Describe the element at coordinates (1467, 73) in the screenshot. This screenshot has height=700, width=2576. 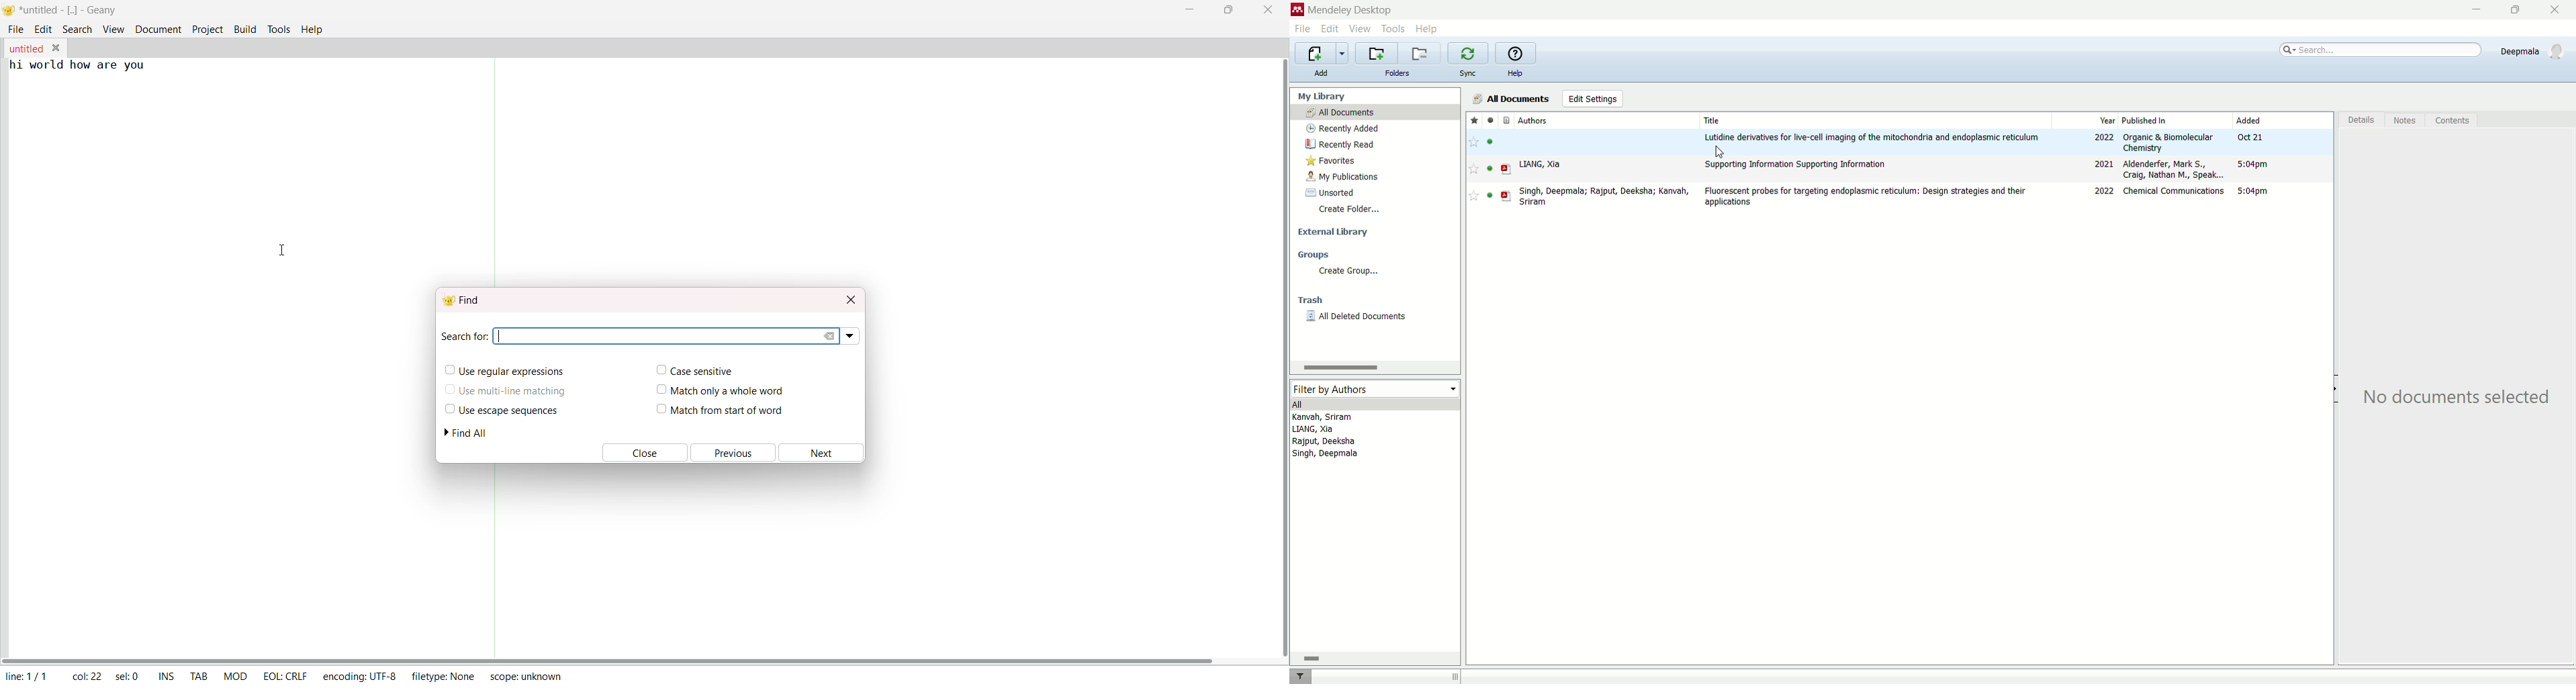
I see `sync` at that location.